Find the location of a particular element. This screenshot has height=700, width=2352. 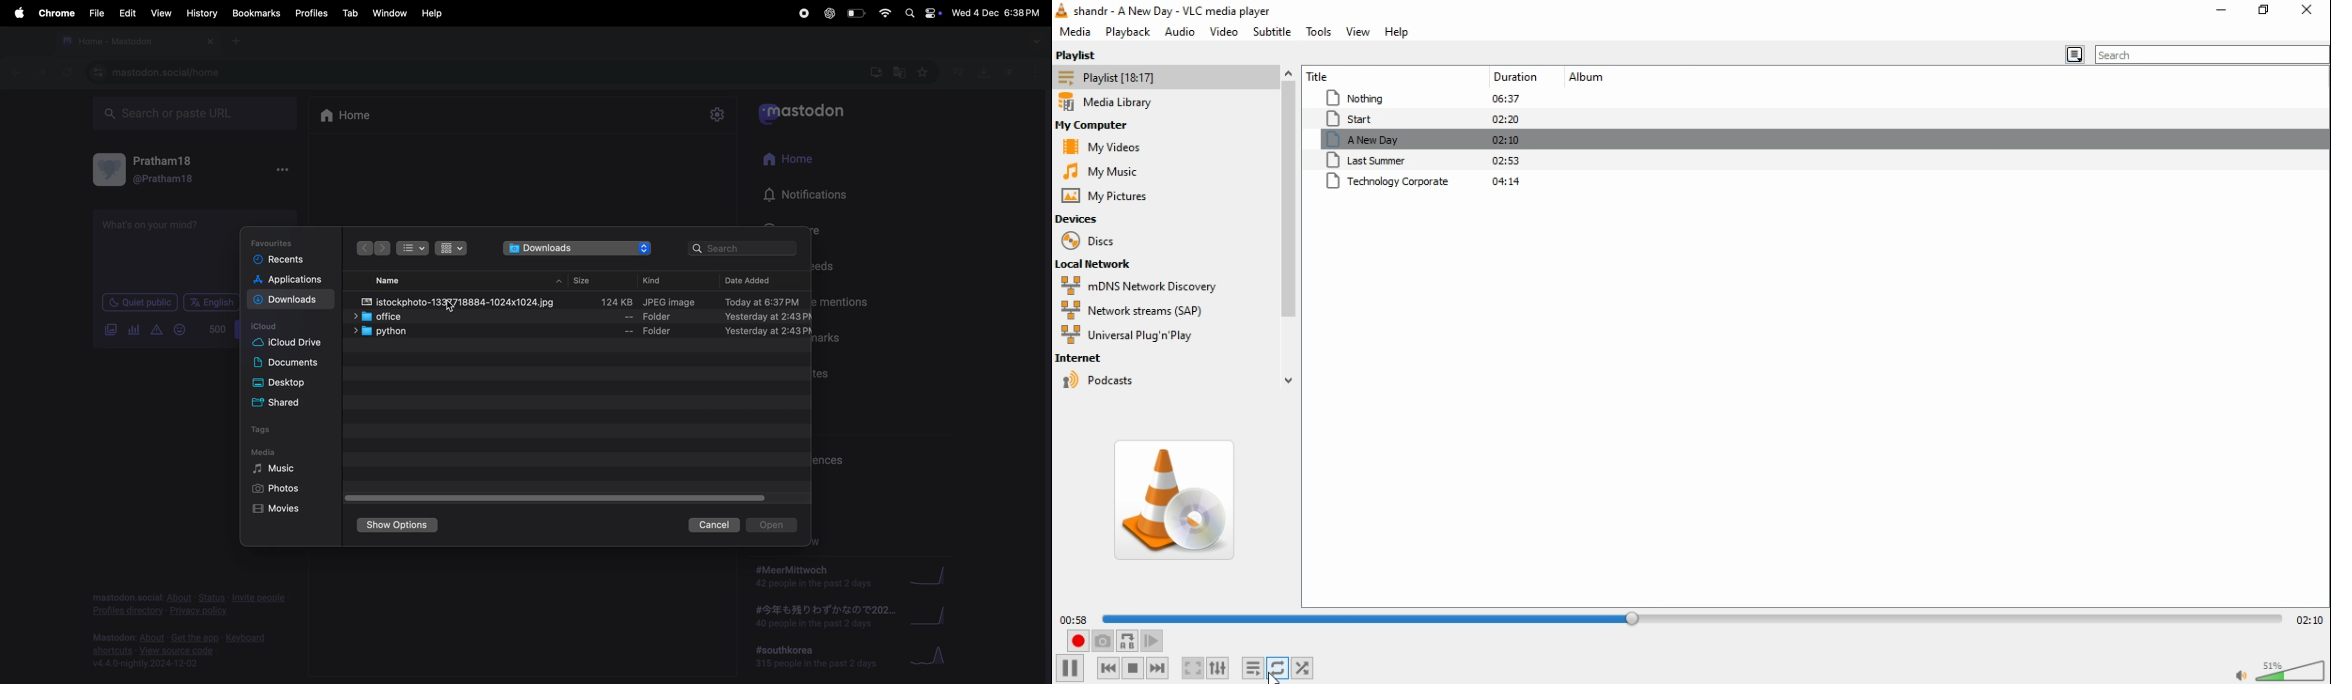

A new day 02:10 is located at coordinates (1428, 140).